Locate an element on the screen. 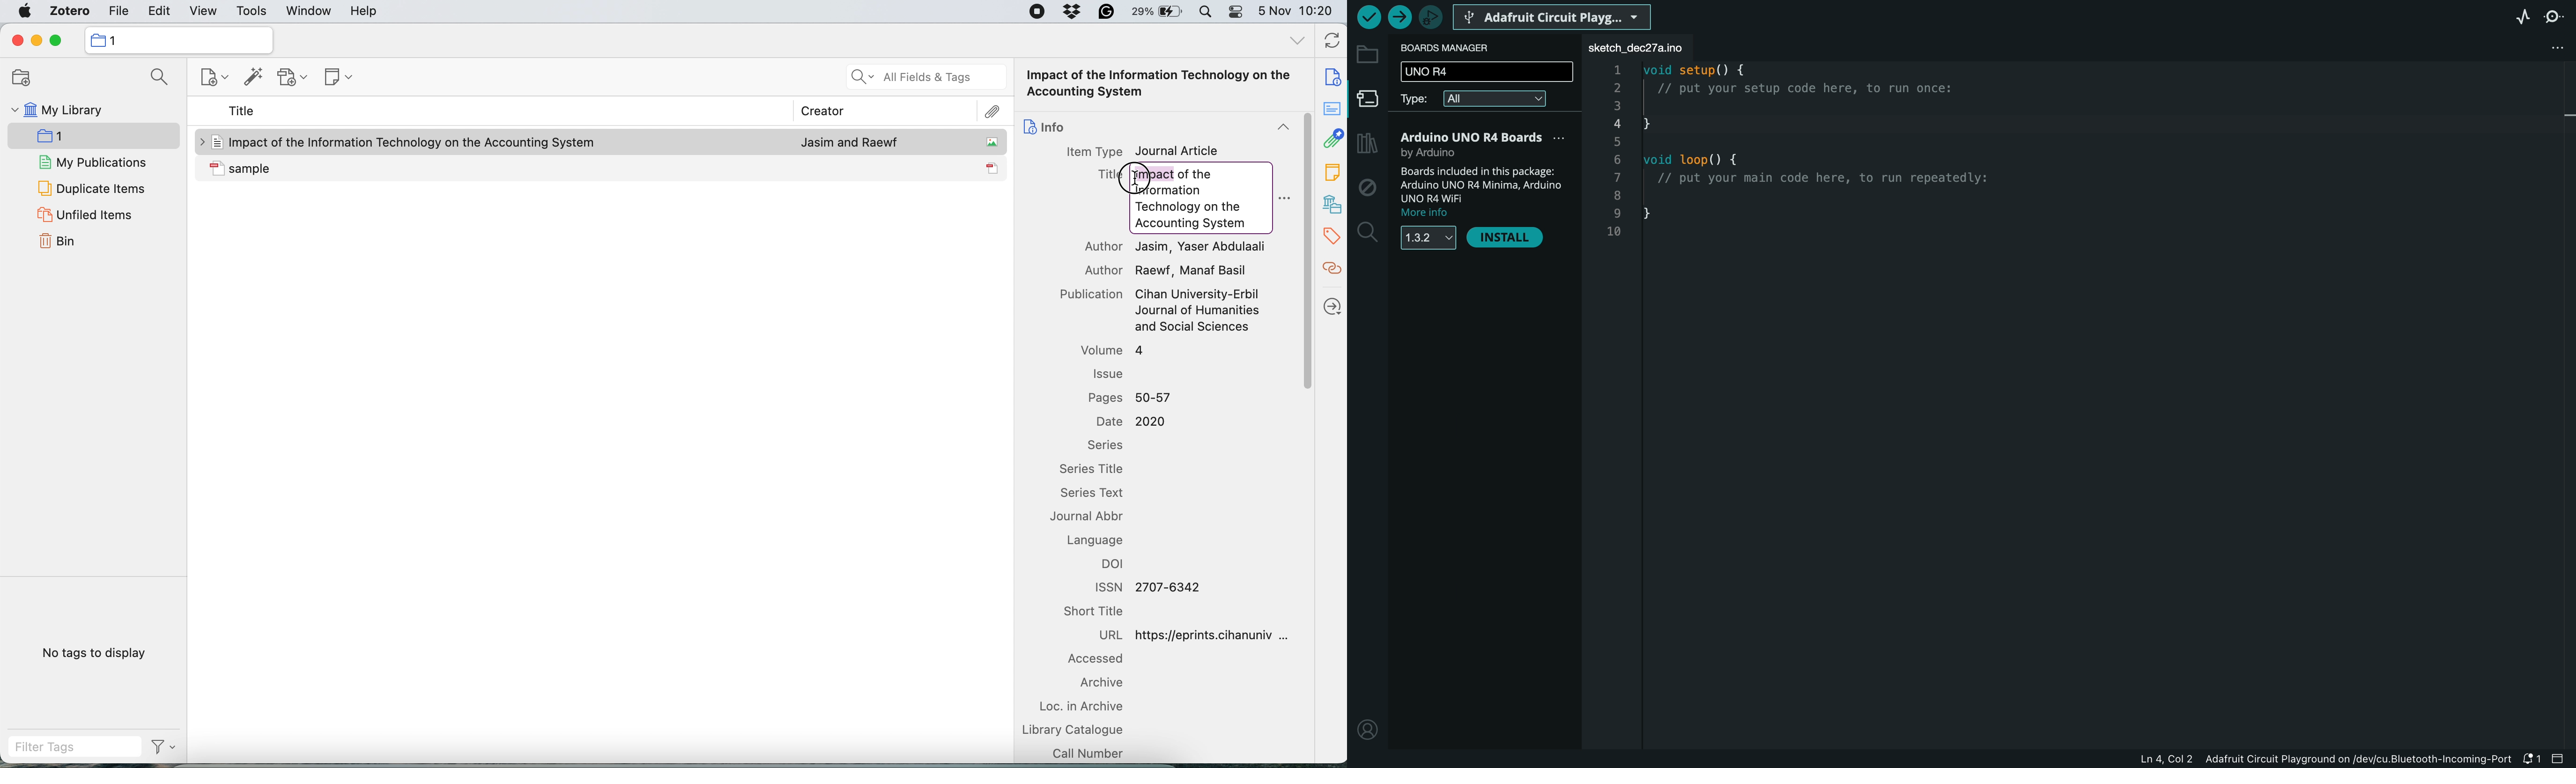 The width and height of the screenshot is (2576, 784). edit is located at coordinates (159, 12).